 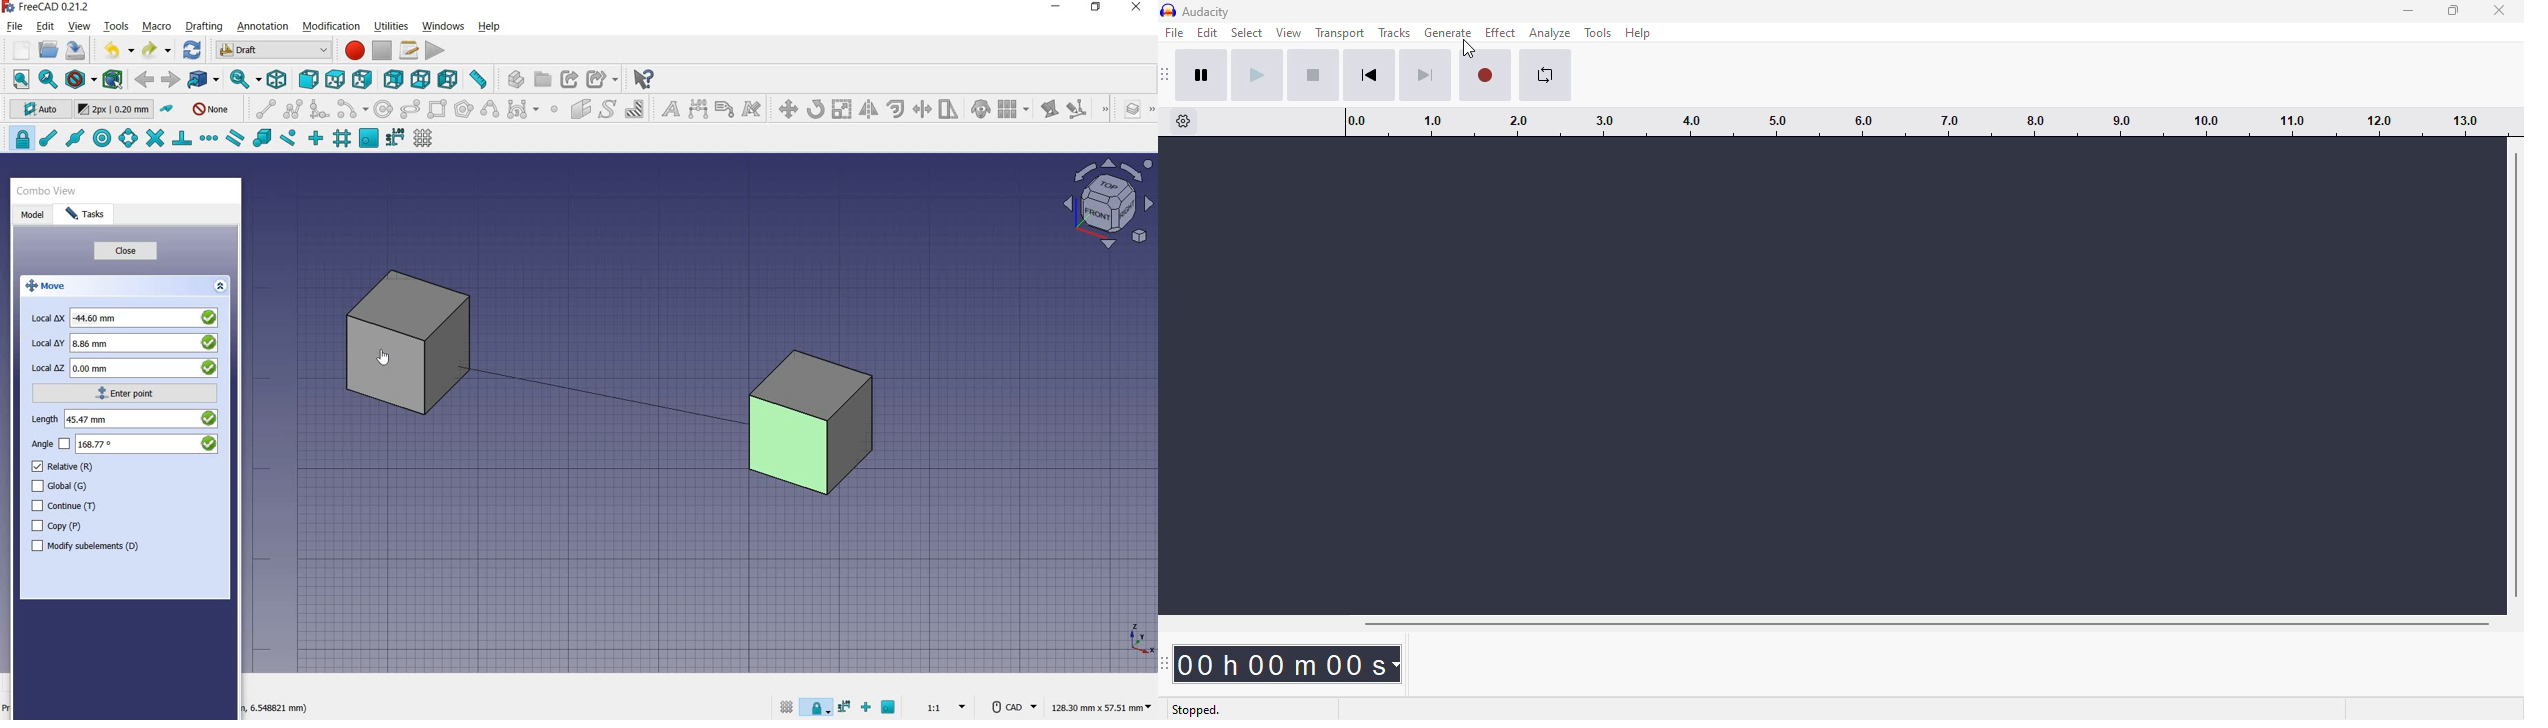 What do you see at coordinates (2453, 10) in the screenshot?
I see `maximize` at bounding box center [2453, 10].